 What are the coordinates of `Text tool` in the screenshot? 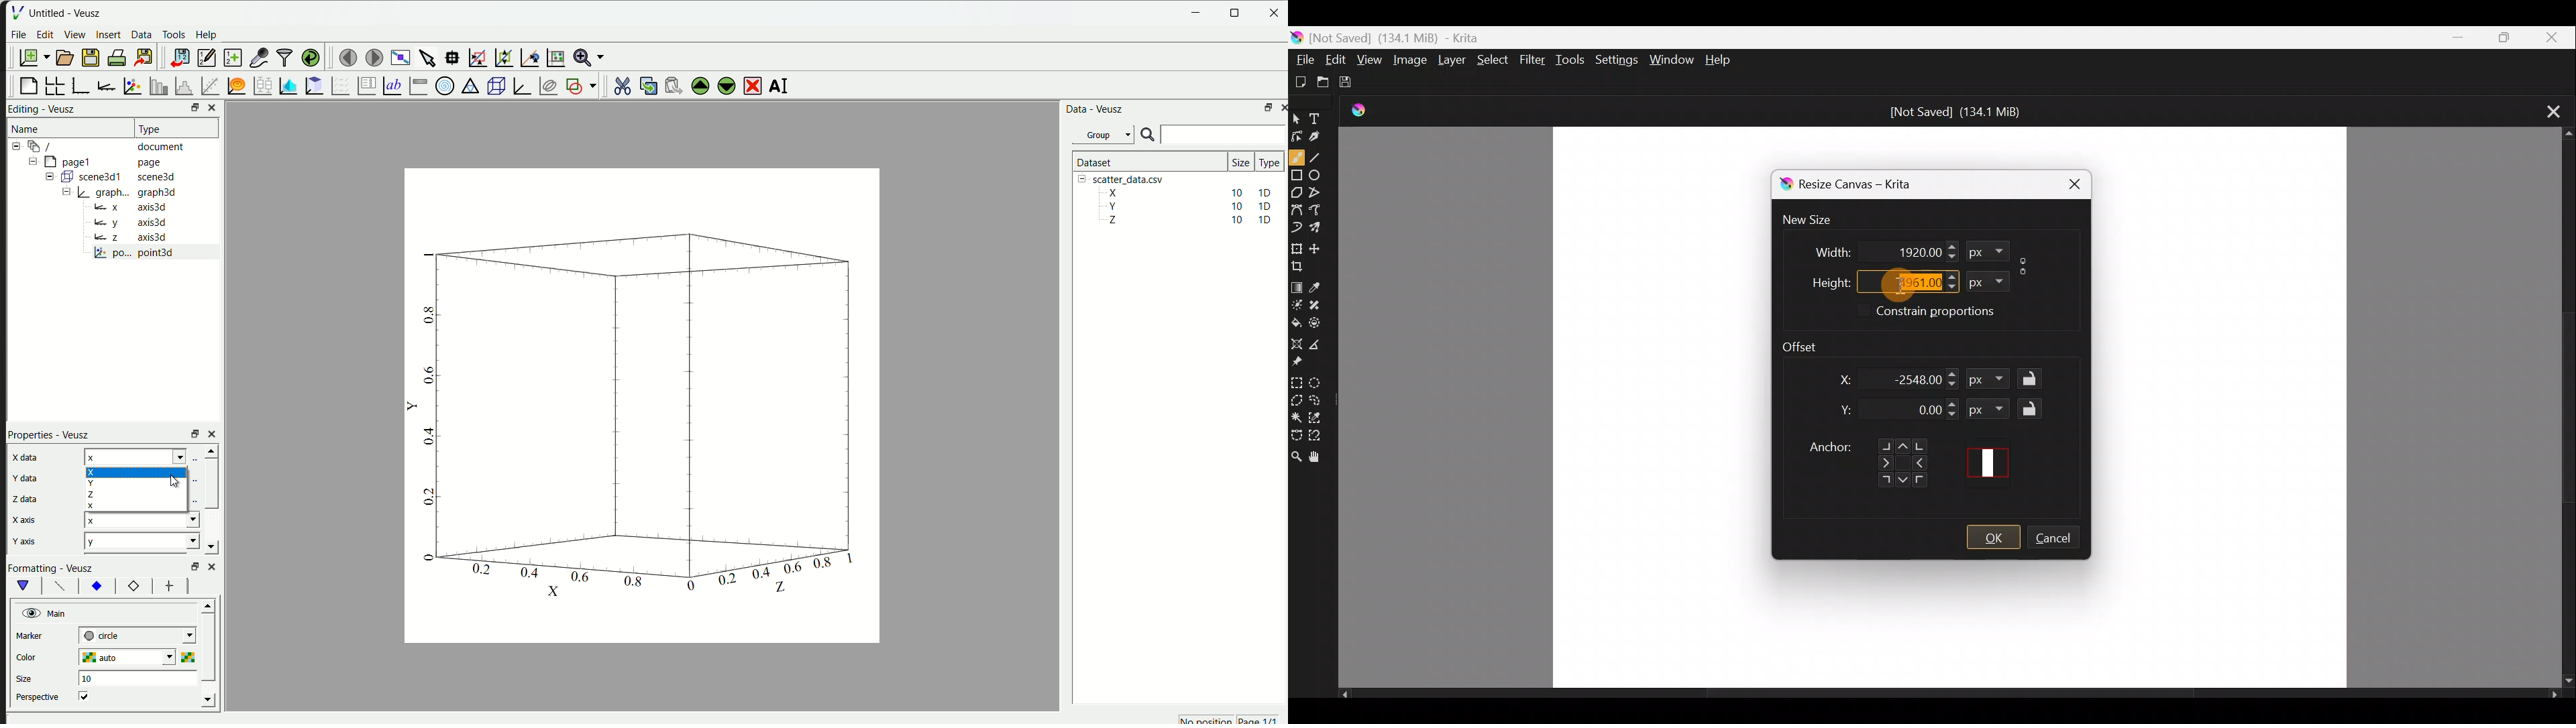 It's located at (1323, 114).